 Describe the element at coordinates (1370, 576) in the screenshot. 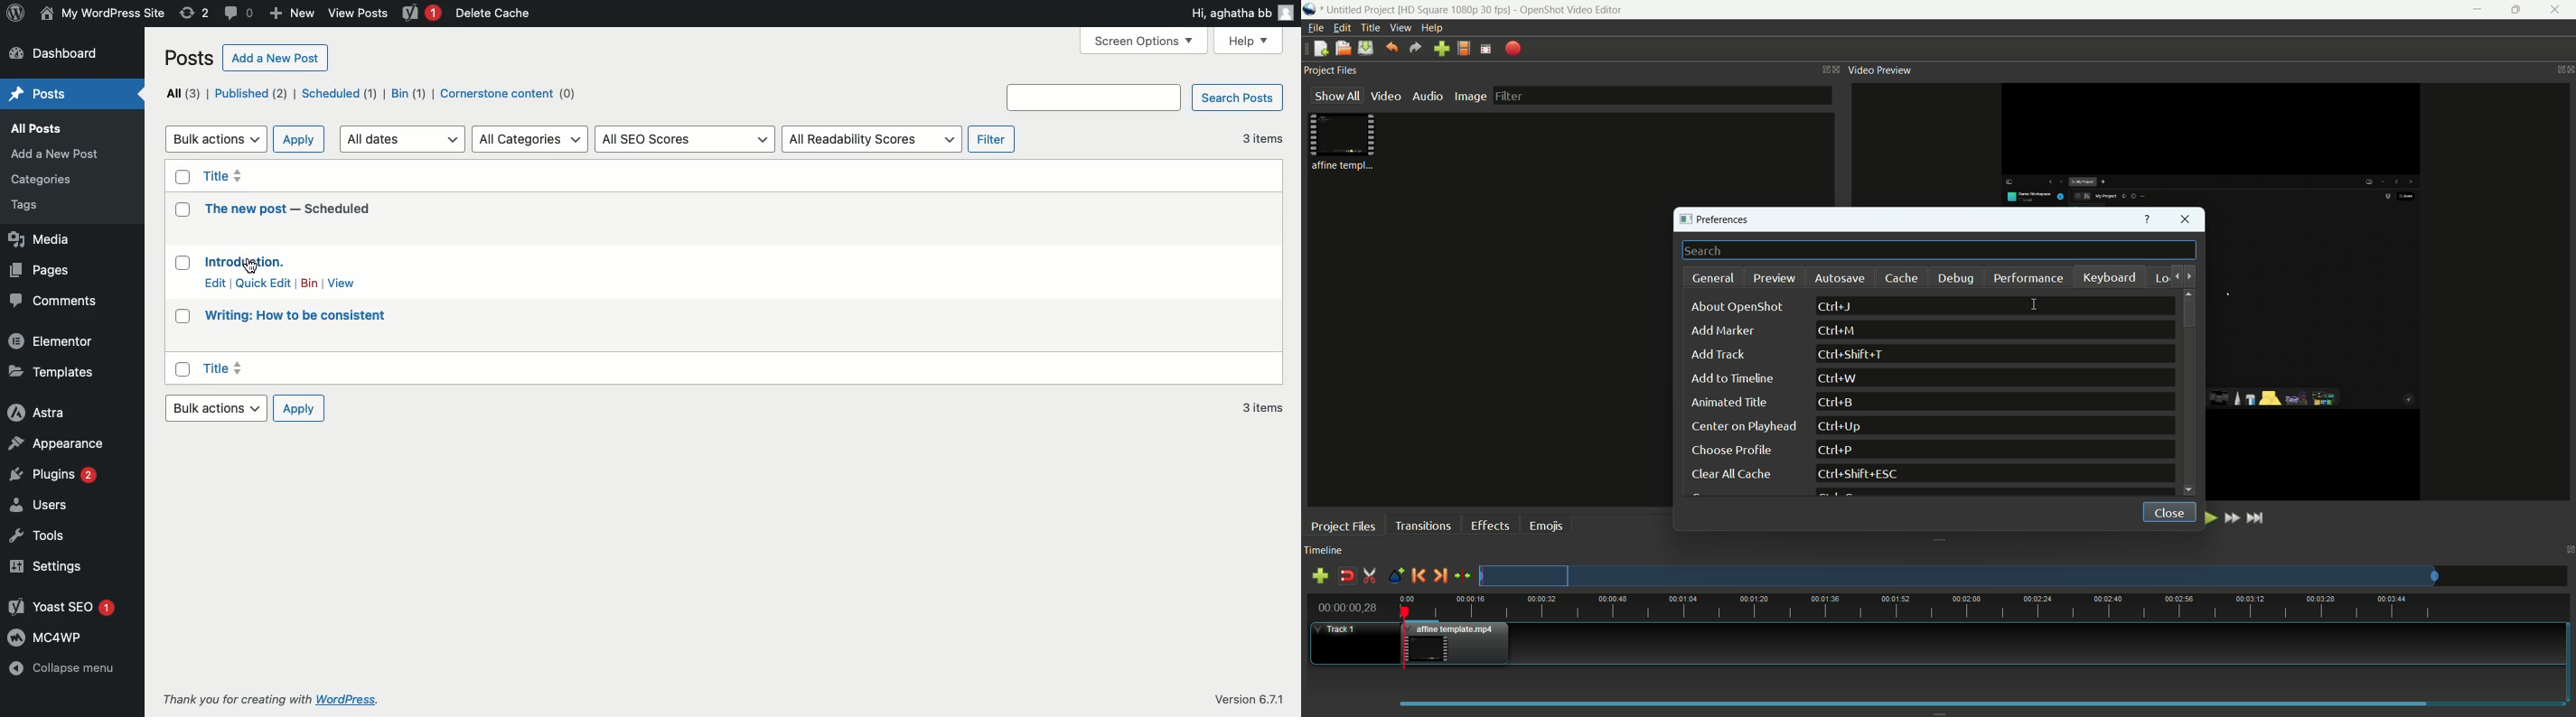

I see `enable razor` at that location.